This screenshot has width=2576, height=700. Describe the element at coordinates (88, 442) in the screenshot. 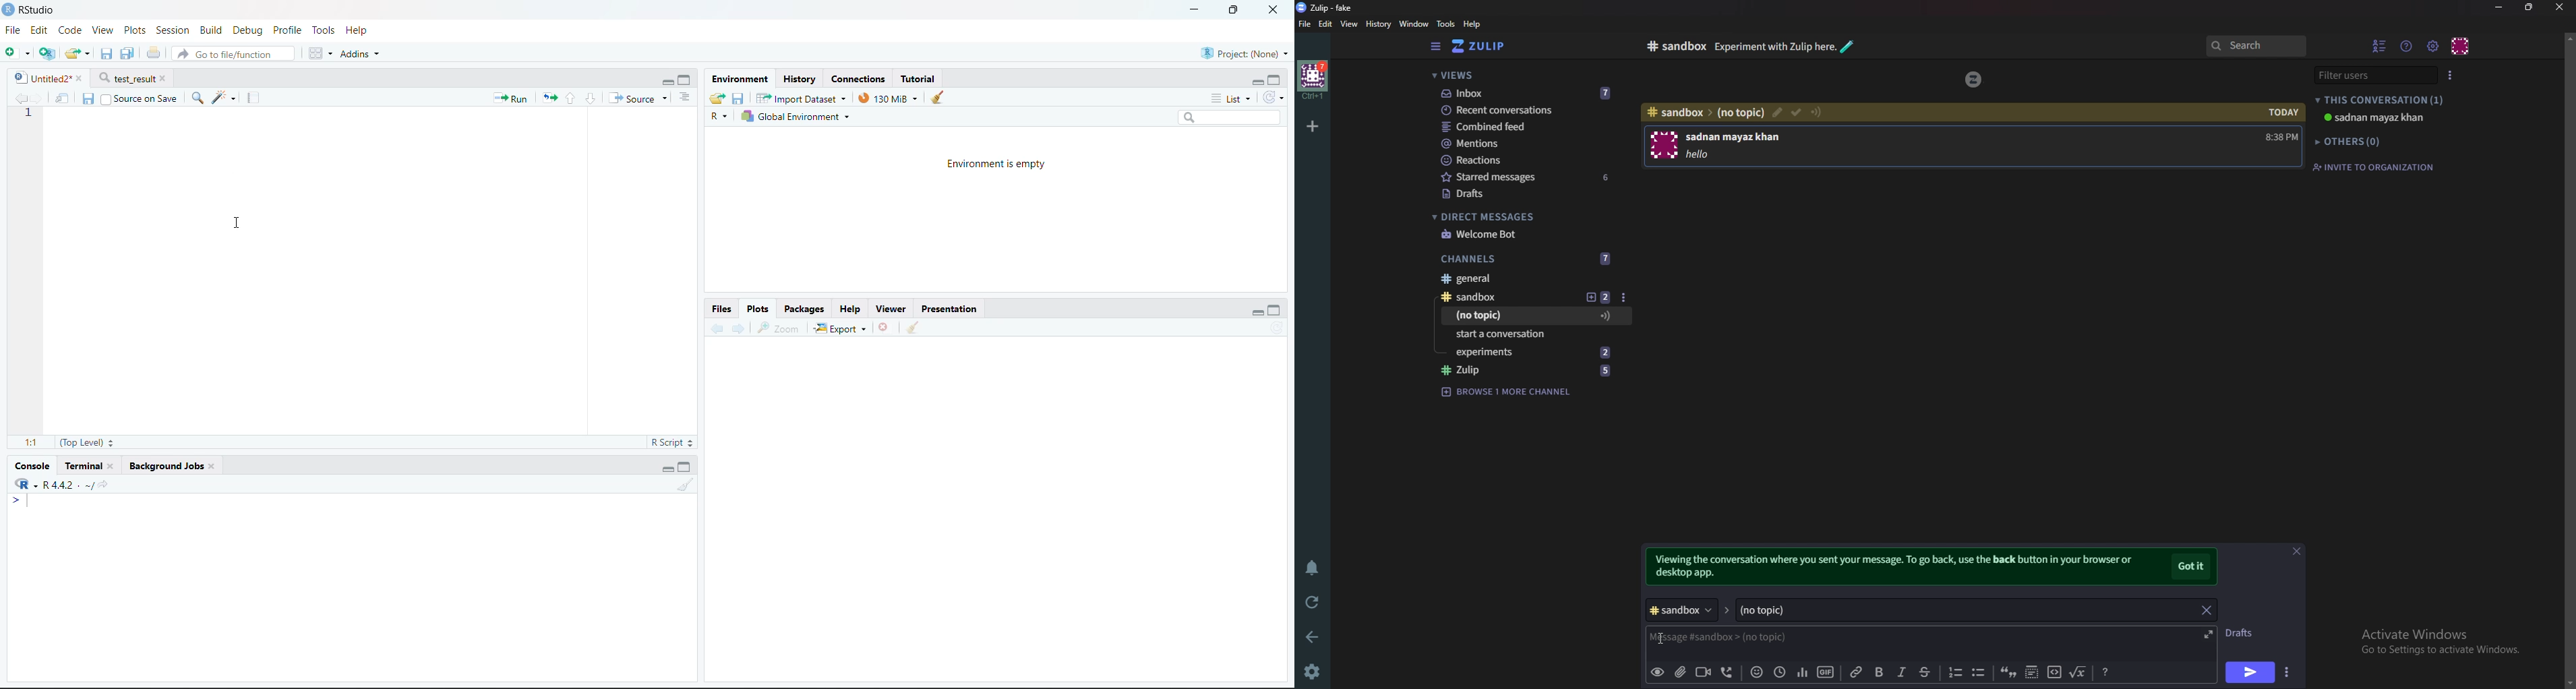

I see `(Top Level):` at that location.